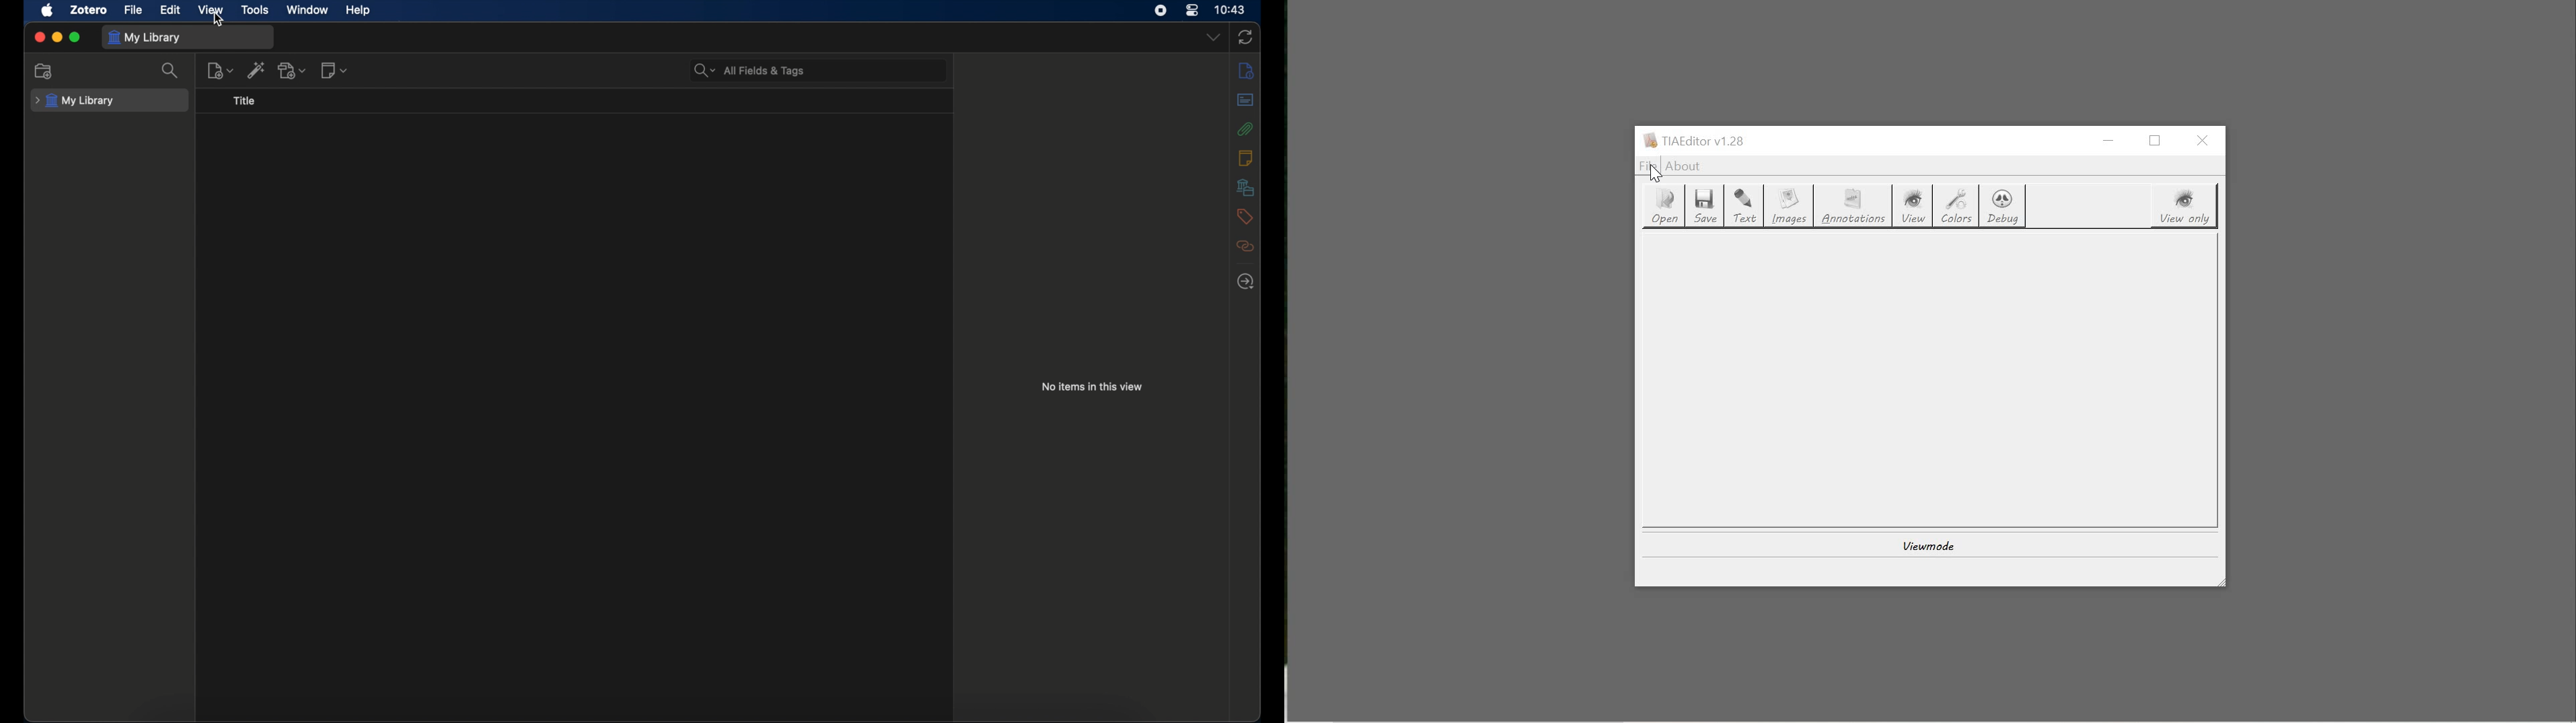 The height and width of the screenshot is (728, 2576). Describe the element at coordinates (1246, 158) in the screenshot. I see `notes` at that location.